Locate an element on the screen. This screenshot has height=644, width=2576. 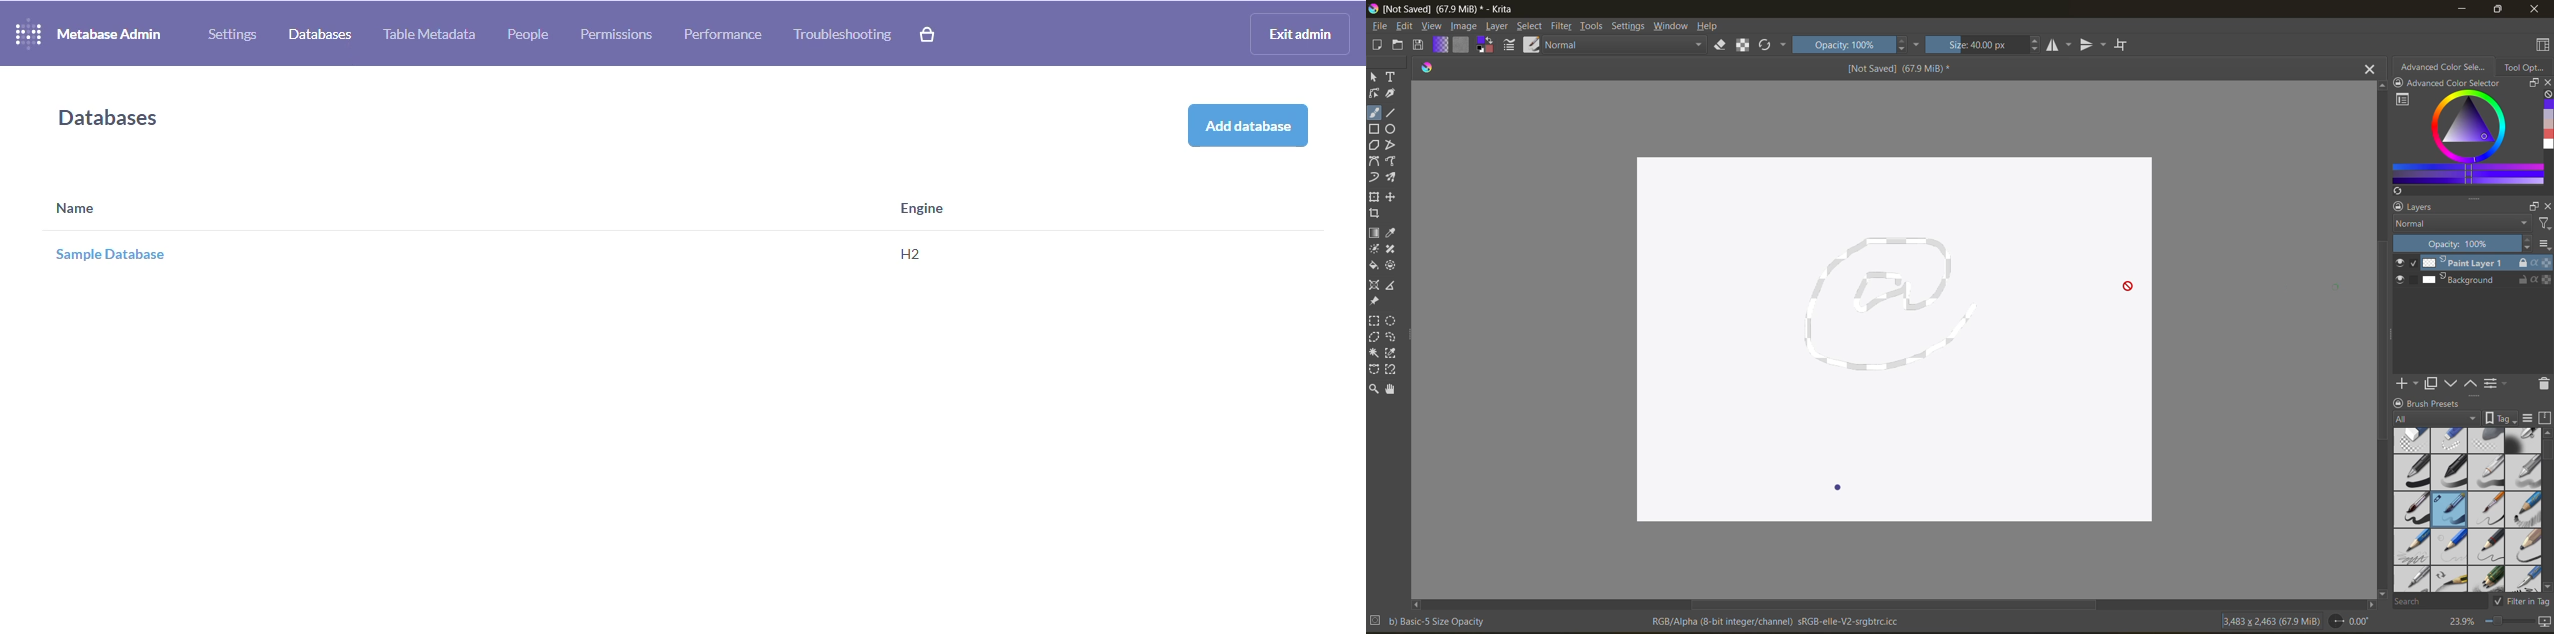
maximize is located at coordinates (2500, 9).